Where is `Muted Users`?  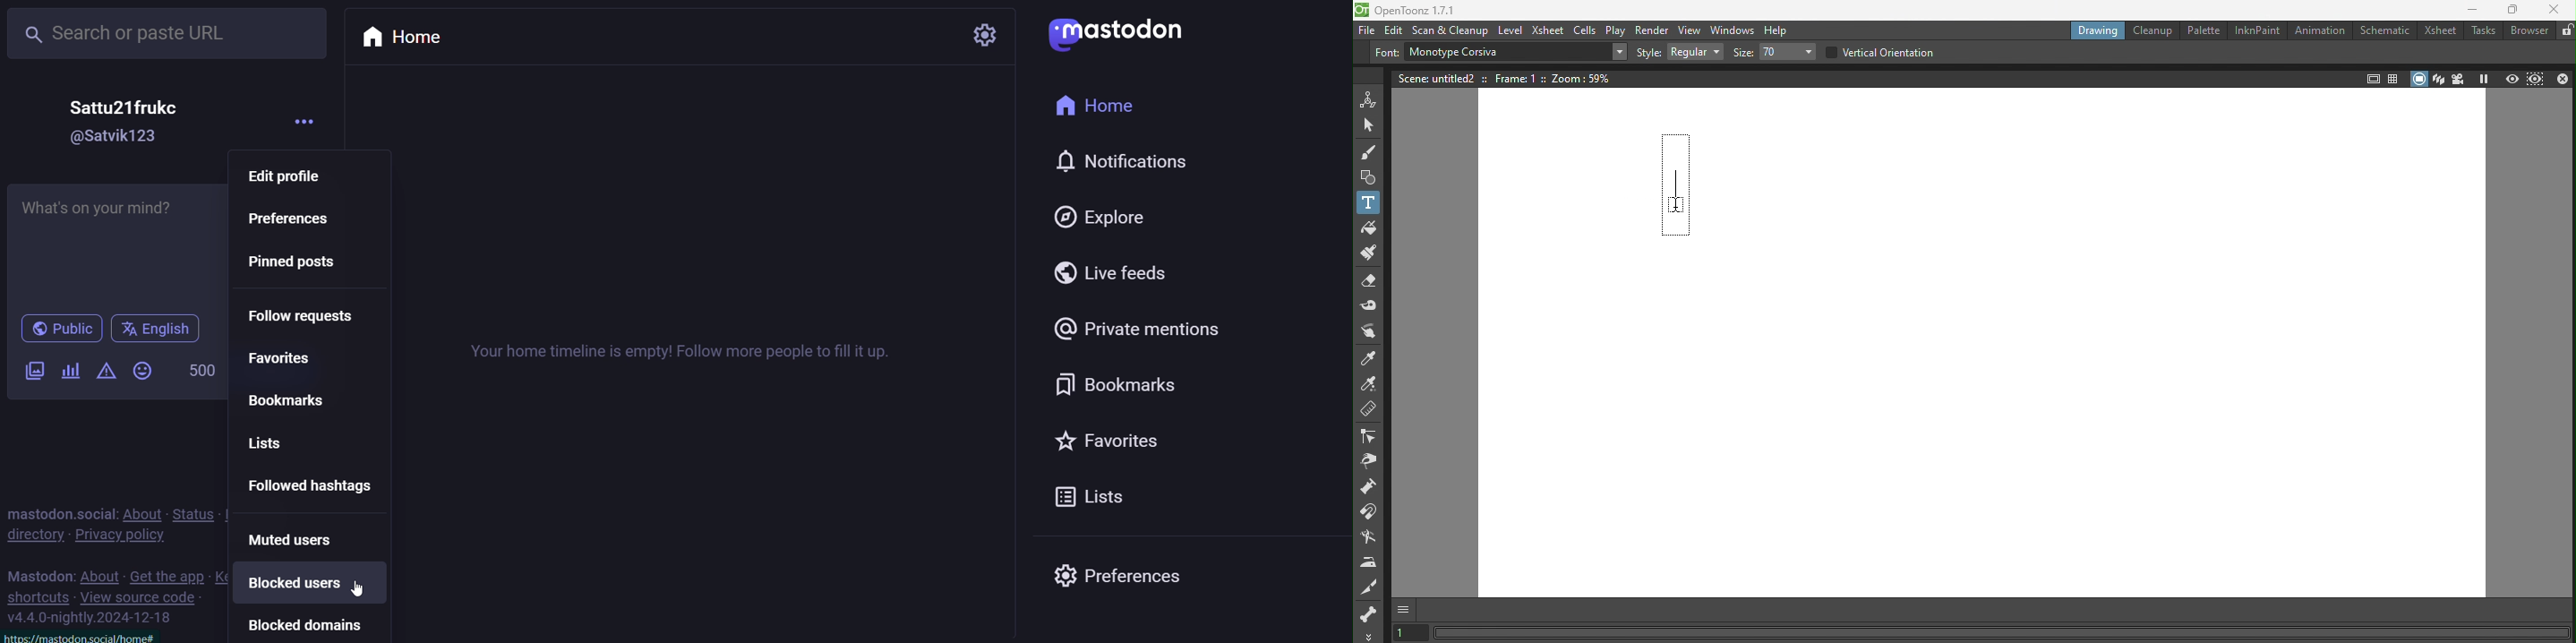 Muted Users is located at coordinates (305, 540).